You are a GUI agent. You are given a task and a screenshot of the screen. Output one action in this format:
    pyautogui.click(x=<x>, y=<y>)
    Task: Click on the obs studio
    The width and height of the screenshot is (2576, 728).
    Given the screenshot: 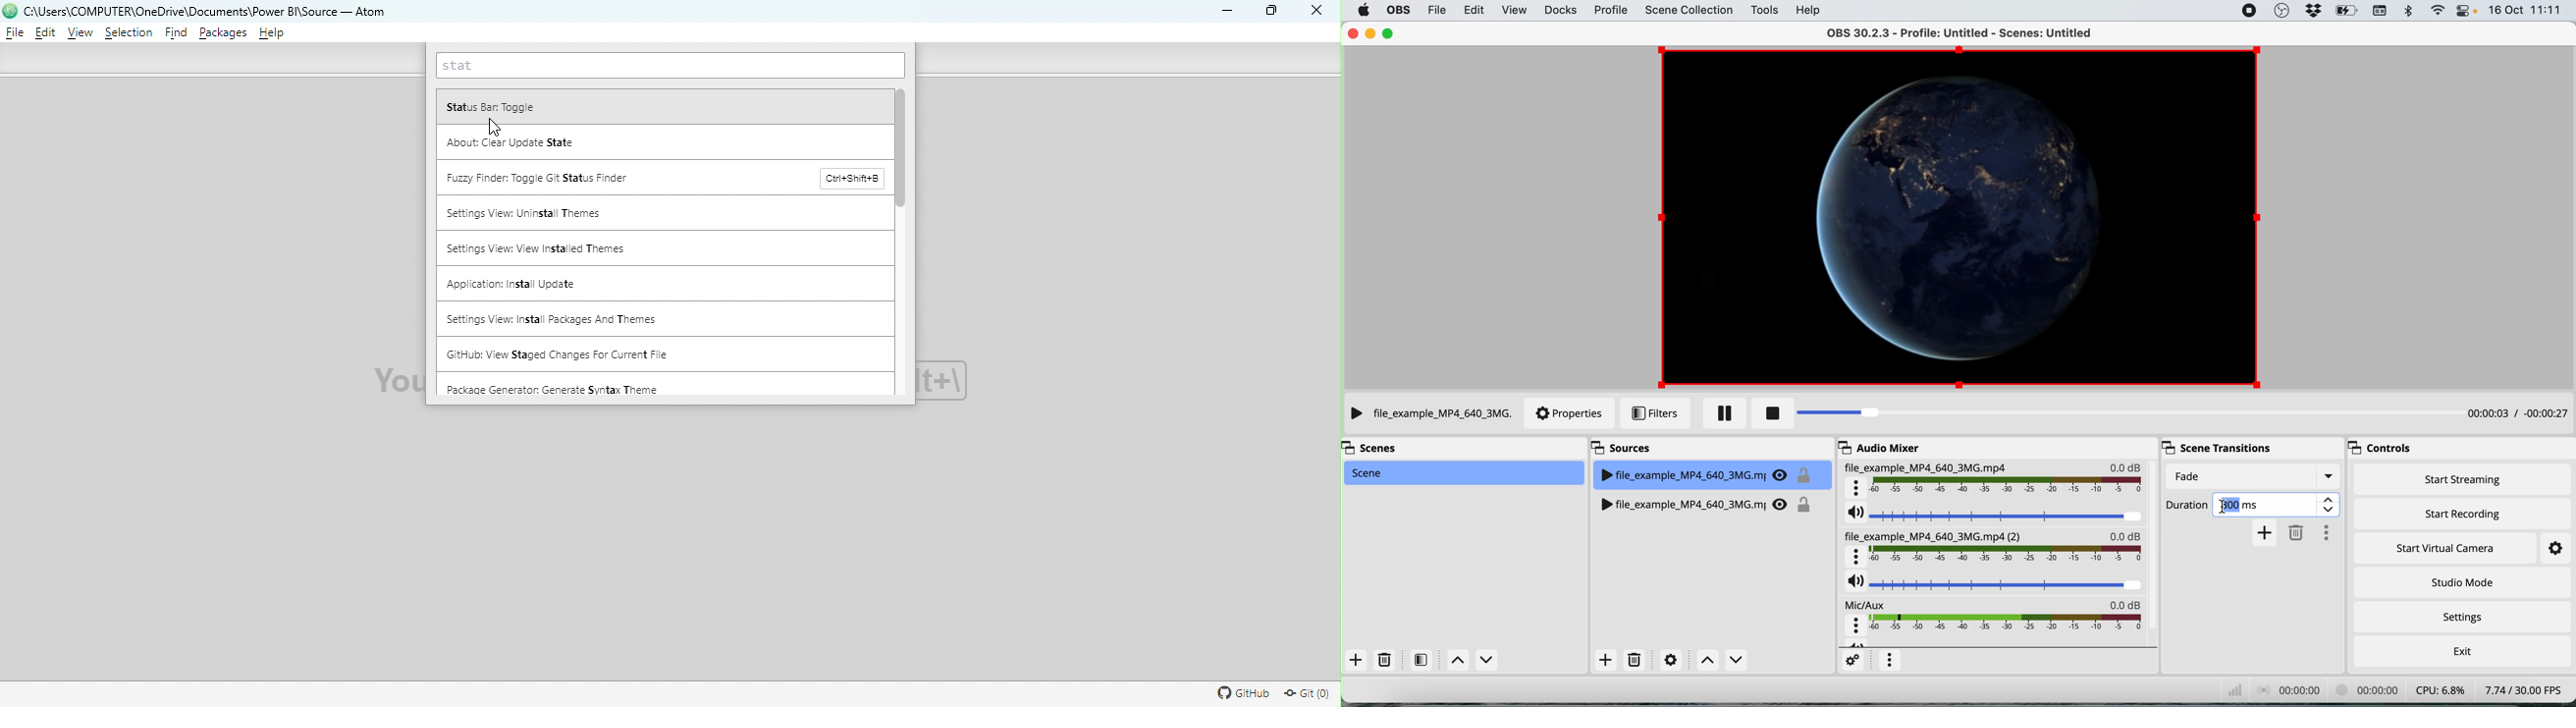 What is the action you would take?
    pyautogui.click(x=2283, y=10)
    